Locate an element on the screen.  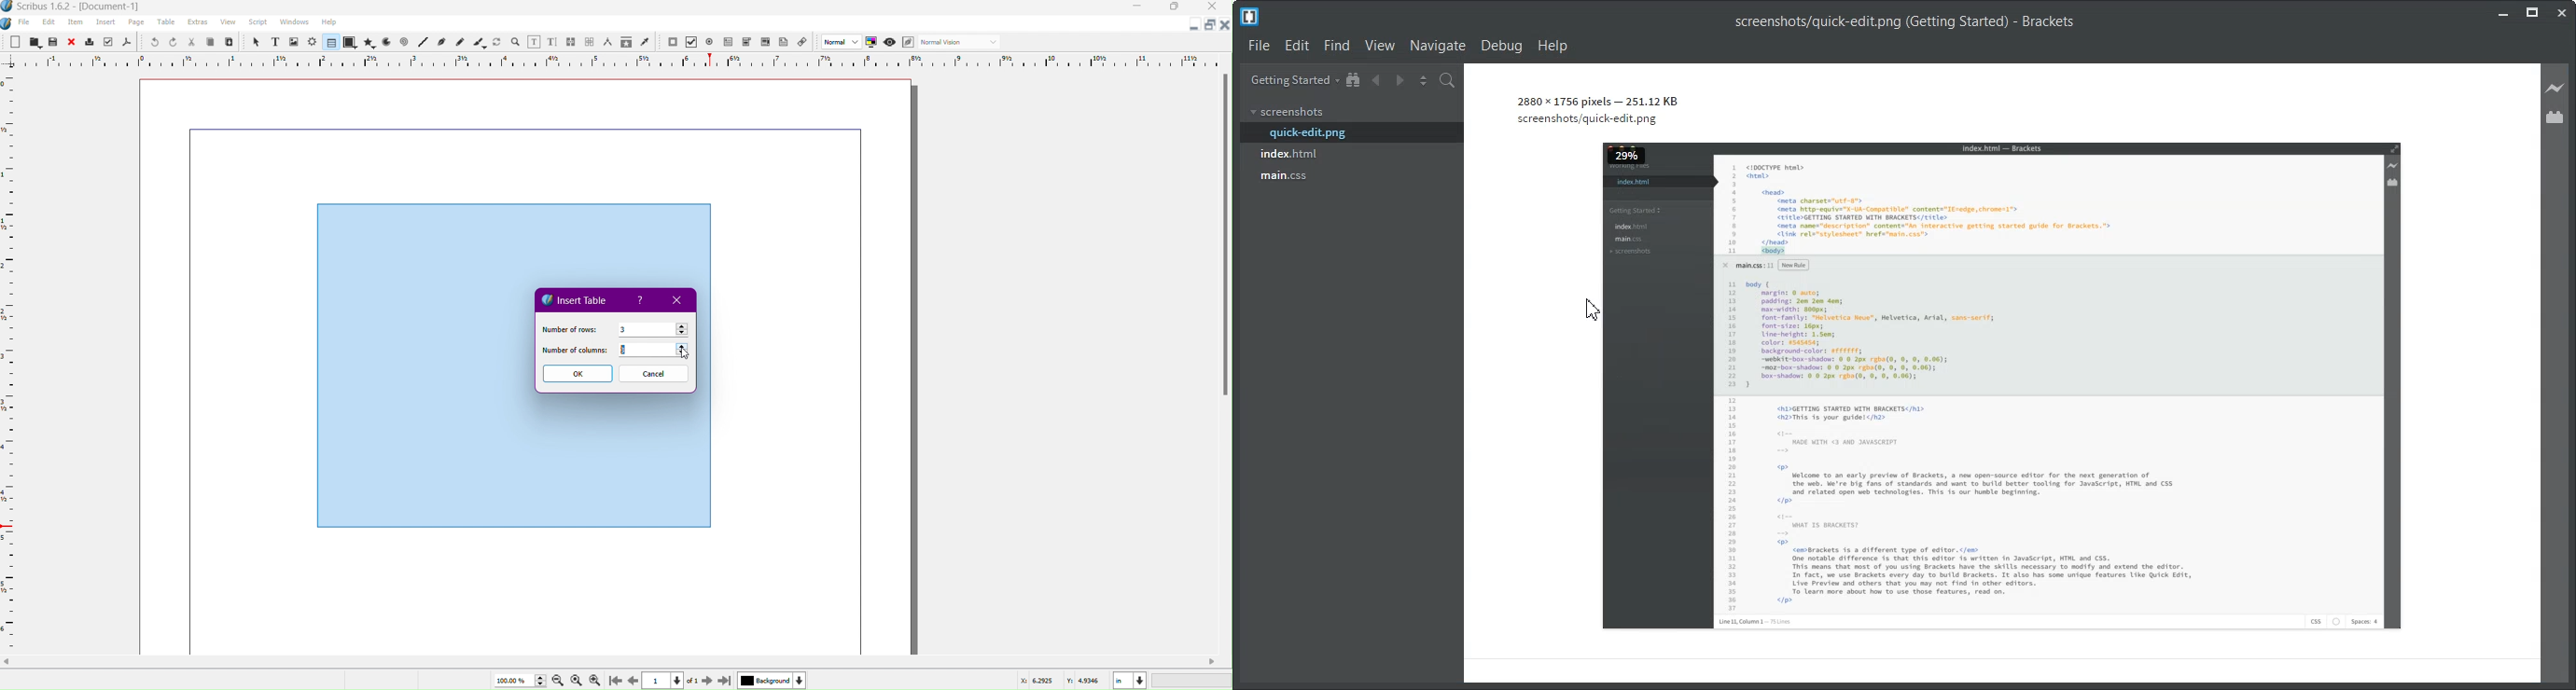
Minimize is located at coordinates (1138, 8).